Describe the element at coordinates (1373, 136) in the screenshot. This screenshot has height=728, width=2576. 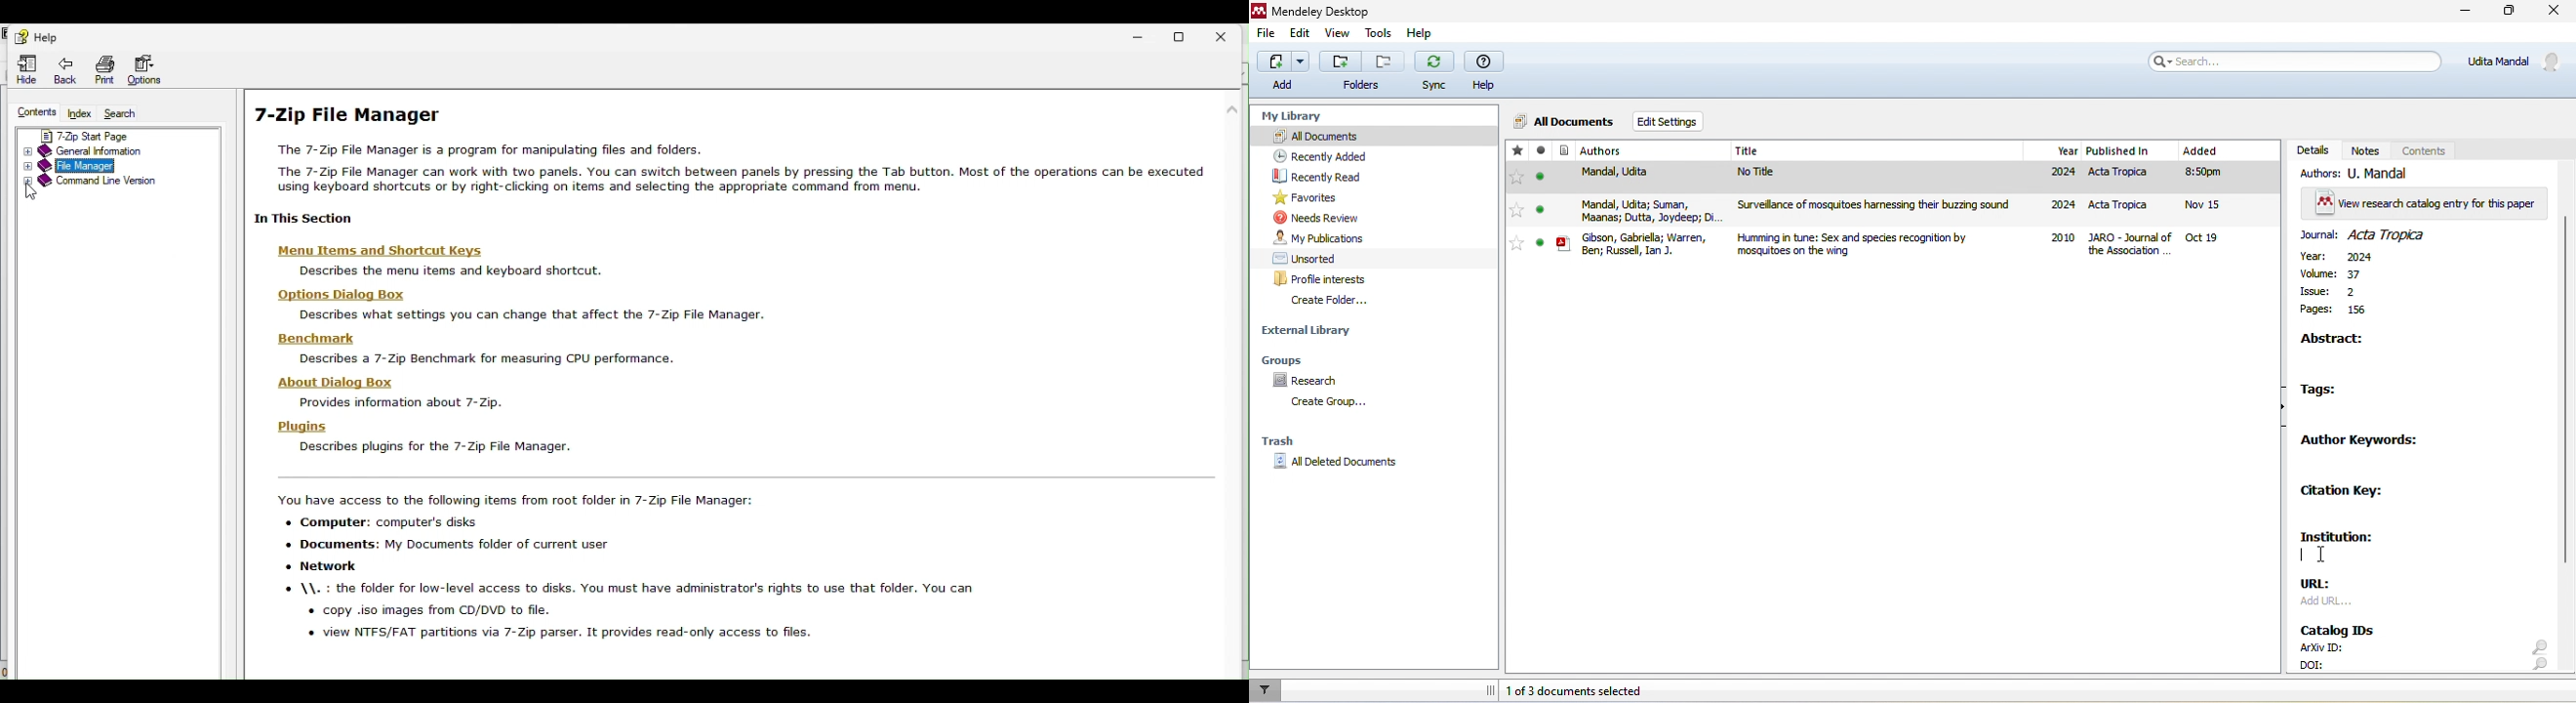
I see `all documents` at that location.